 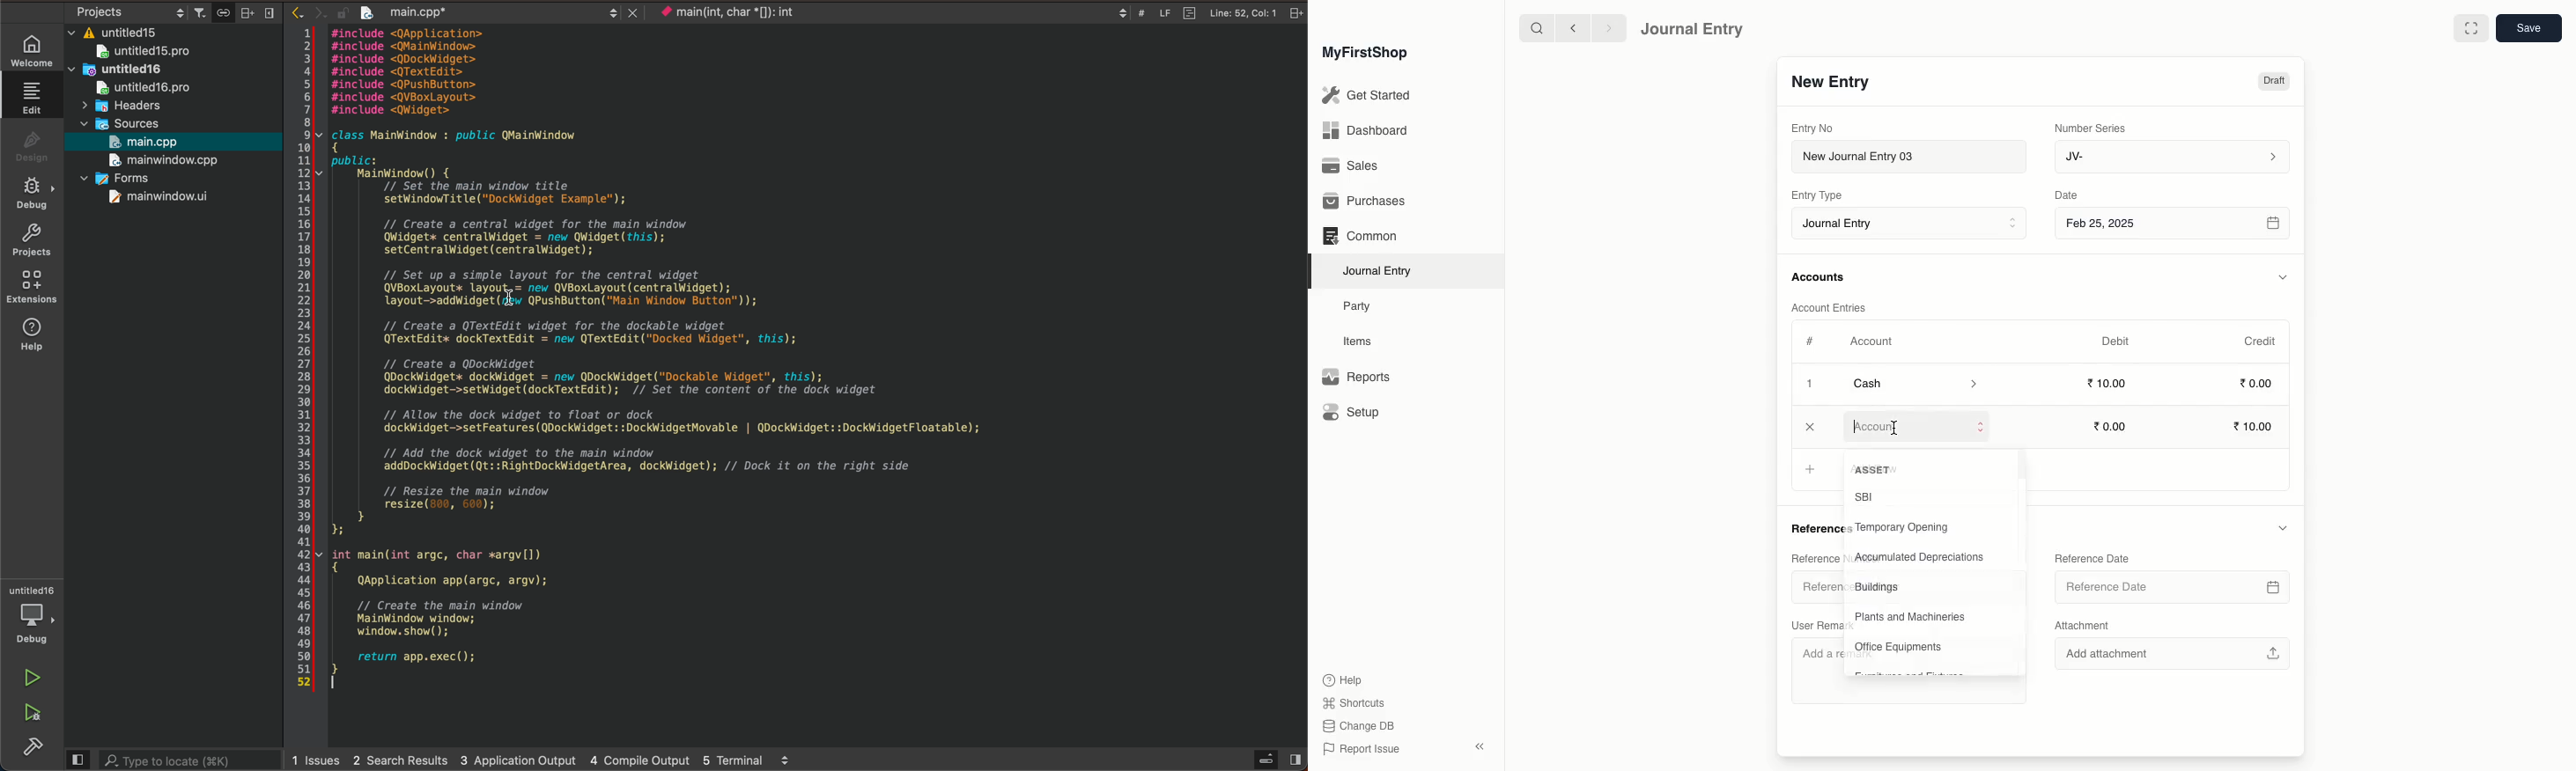 What do you see at coordinates (2259, 340) in the screenshot?
I see `Credit` at bounding box center [2259, 340].